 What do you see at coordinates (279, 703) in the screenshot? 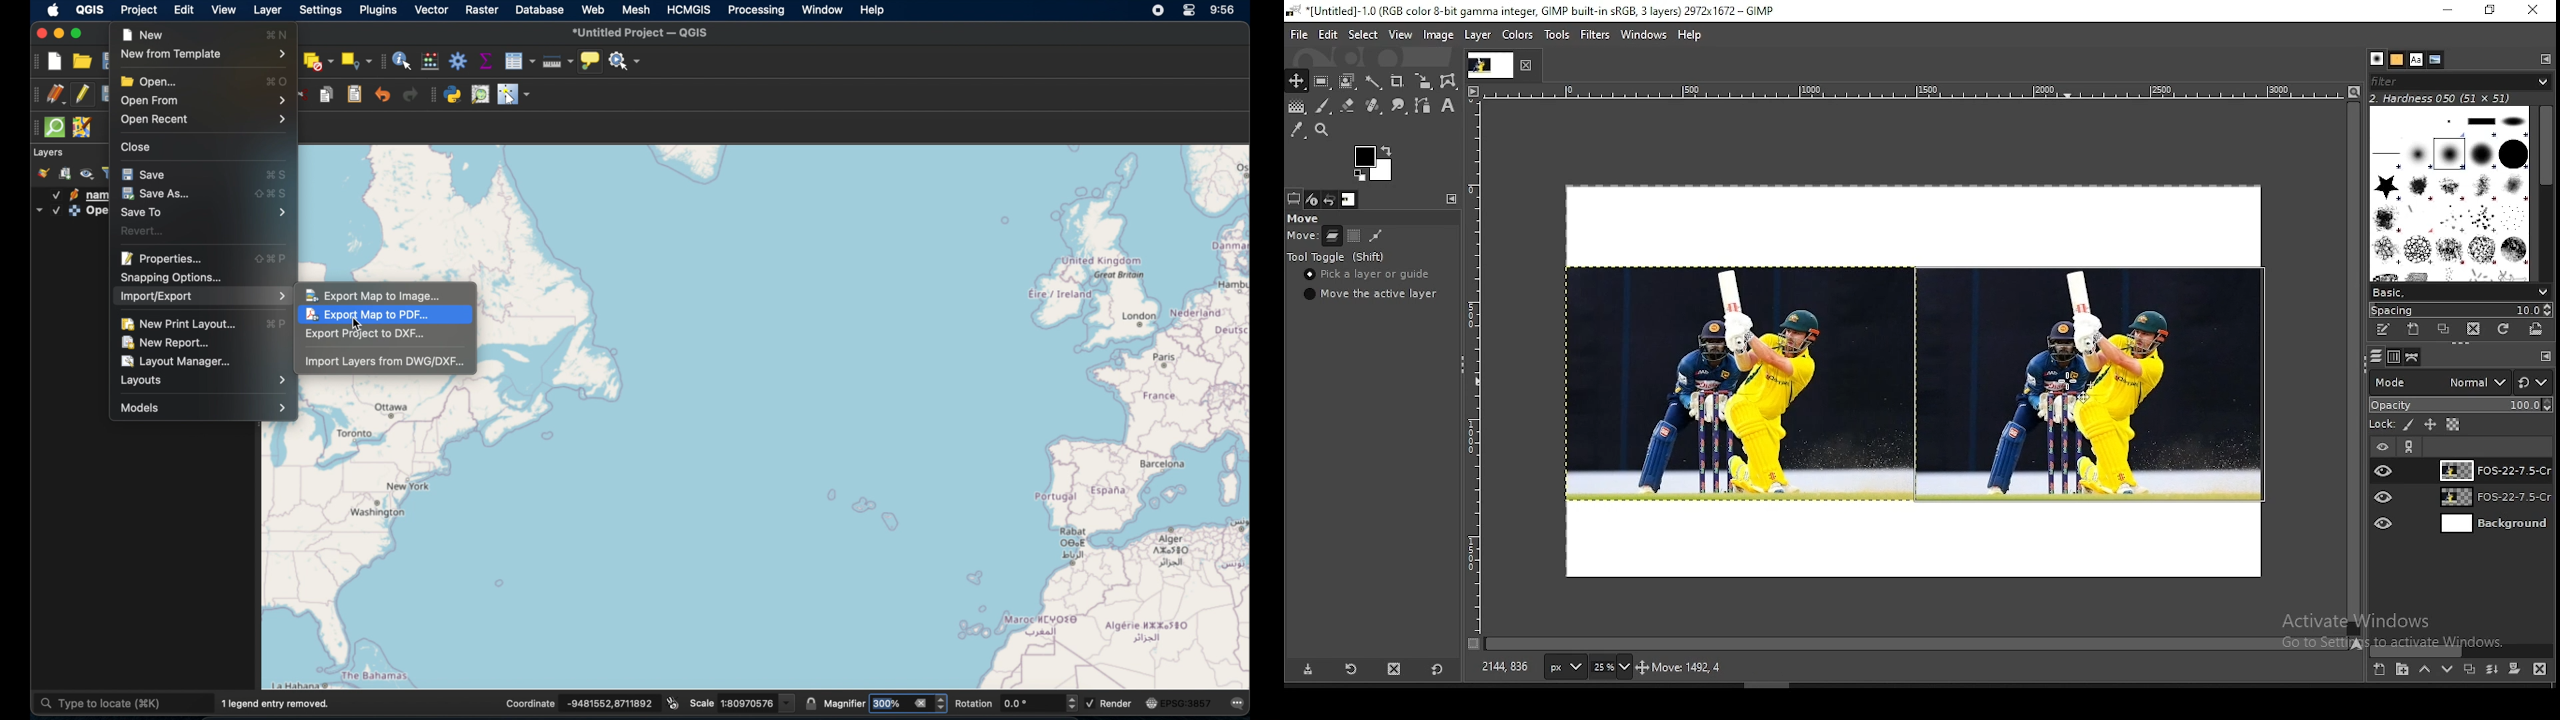
I see `1 legend entry removed` at bounding box center [279, 703].